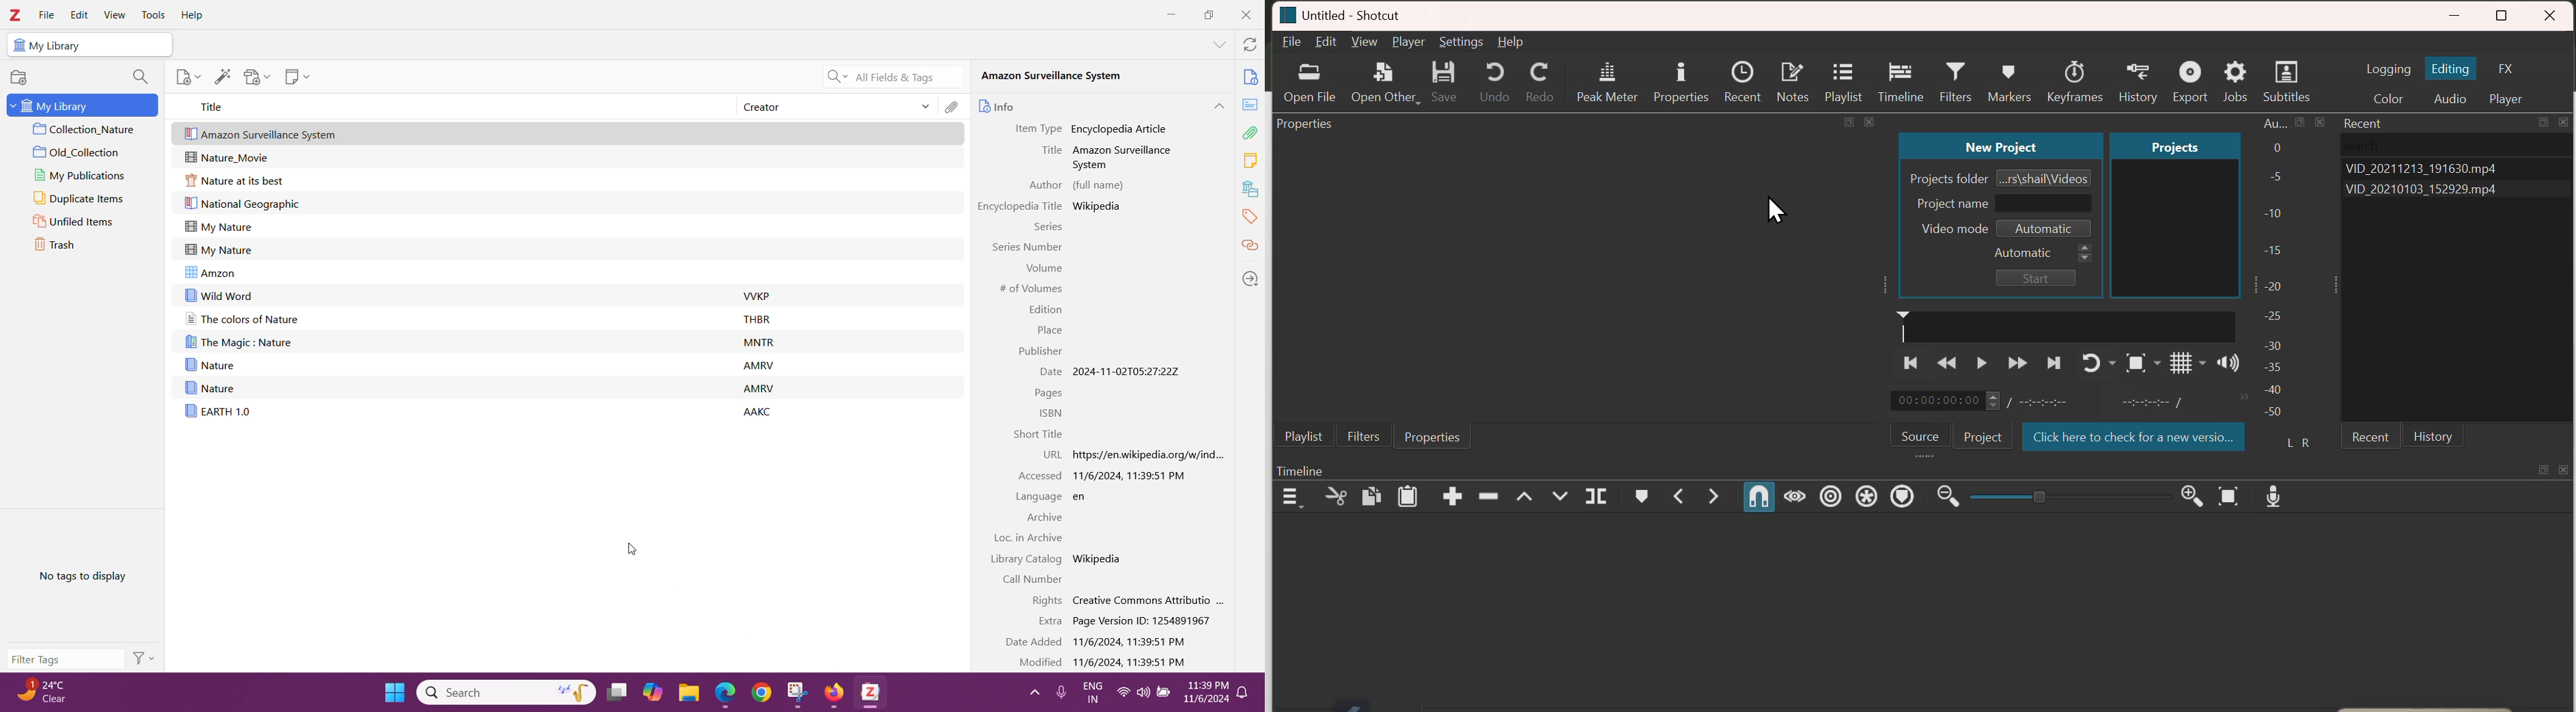 The image size is (2576, 728). Describe the element at coordinates (218, 249) in the screenshot. I see `My Nature` at that location.